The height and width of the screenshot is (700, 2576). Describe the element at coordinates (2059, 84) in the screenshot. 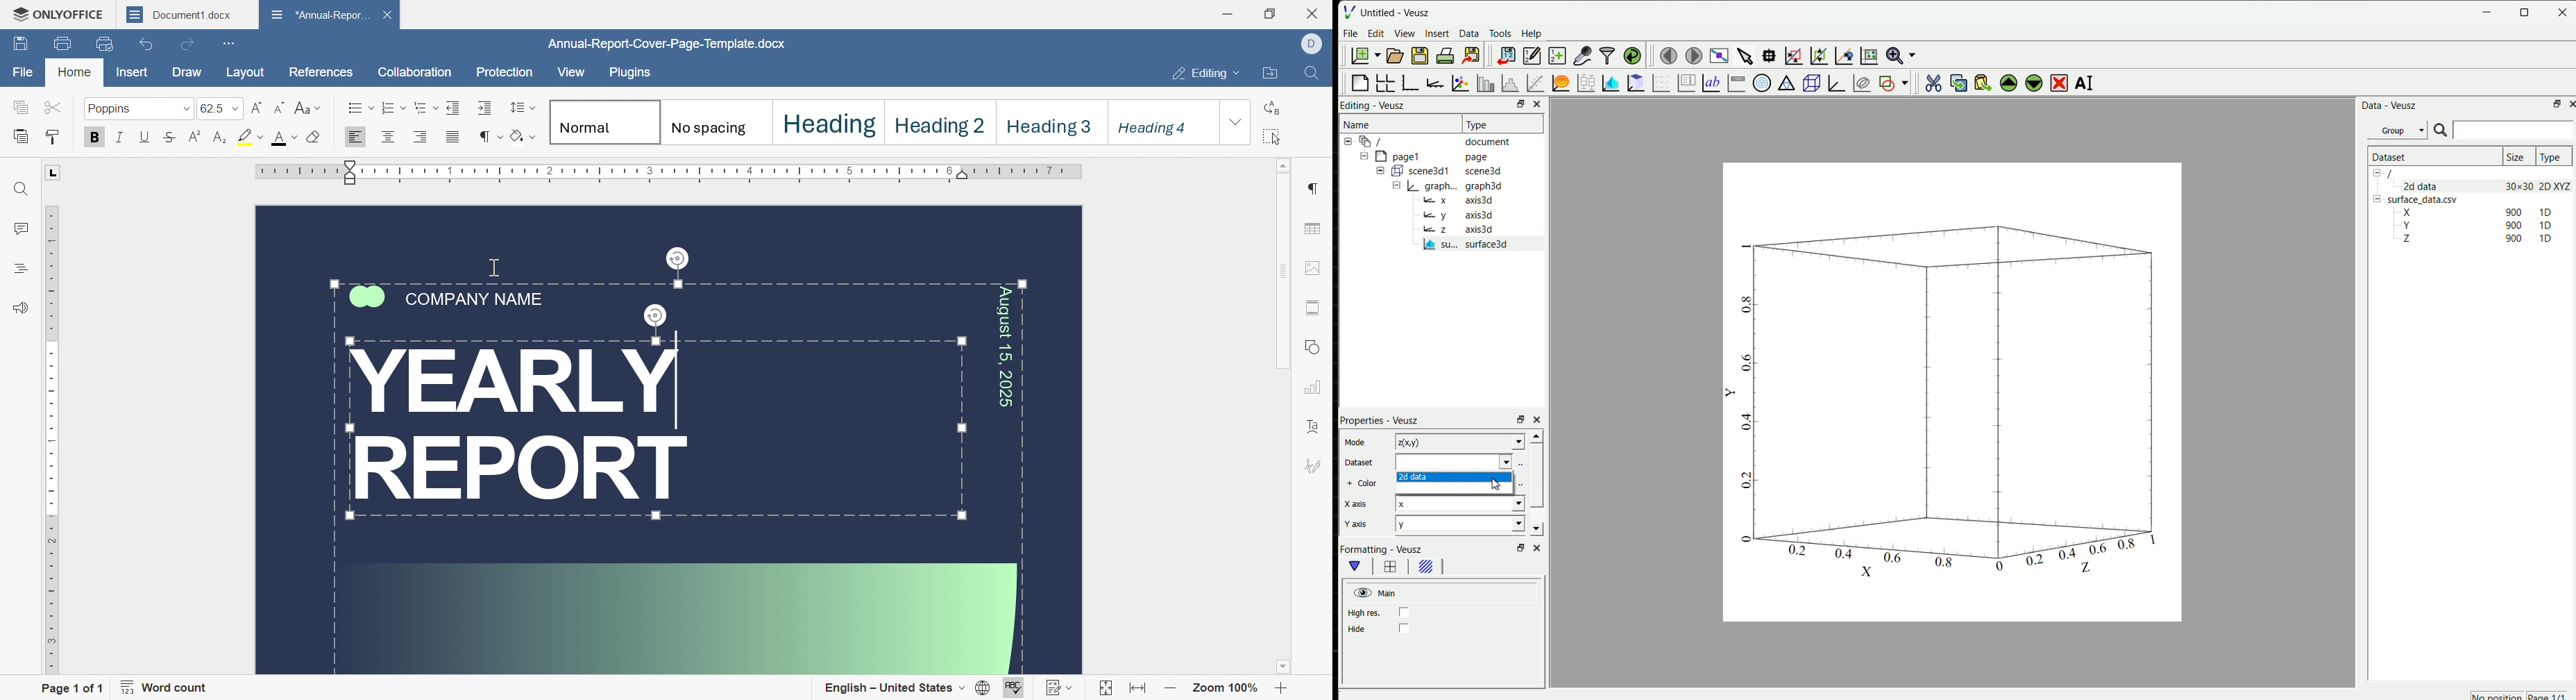

I see `delete` at that location.